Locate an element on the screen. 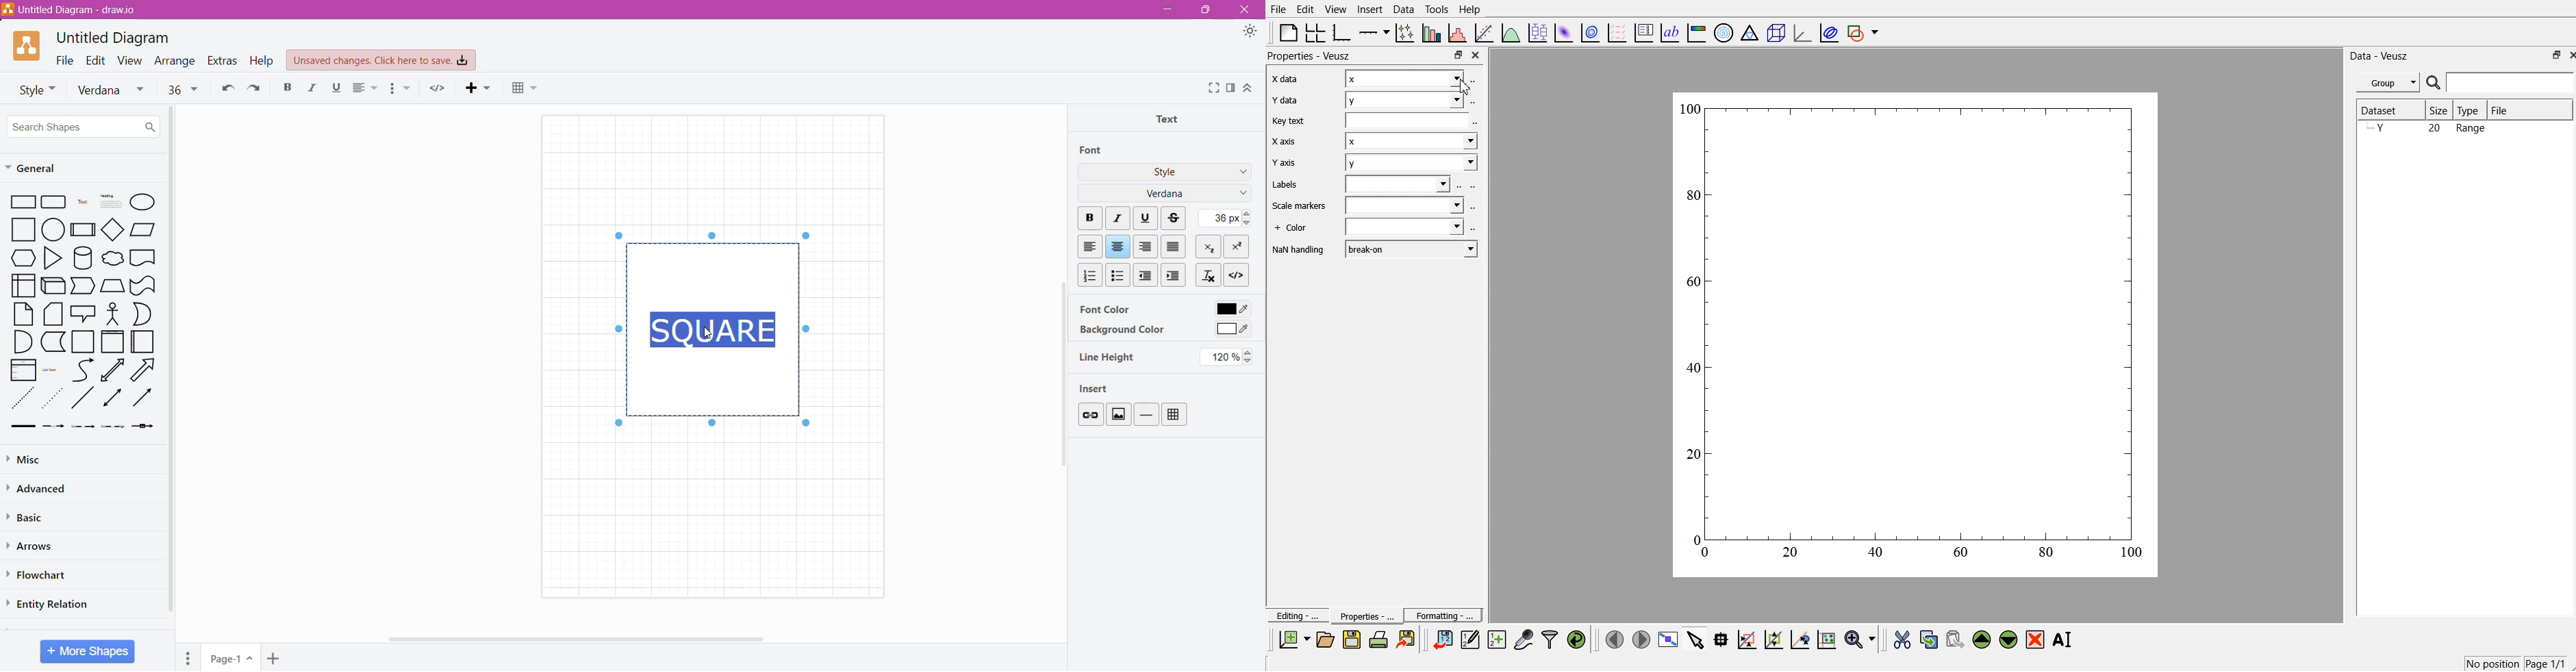  Y axis is located at coordinates (1287, 164).